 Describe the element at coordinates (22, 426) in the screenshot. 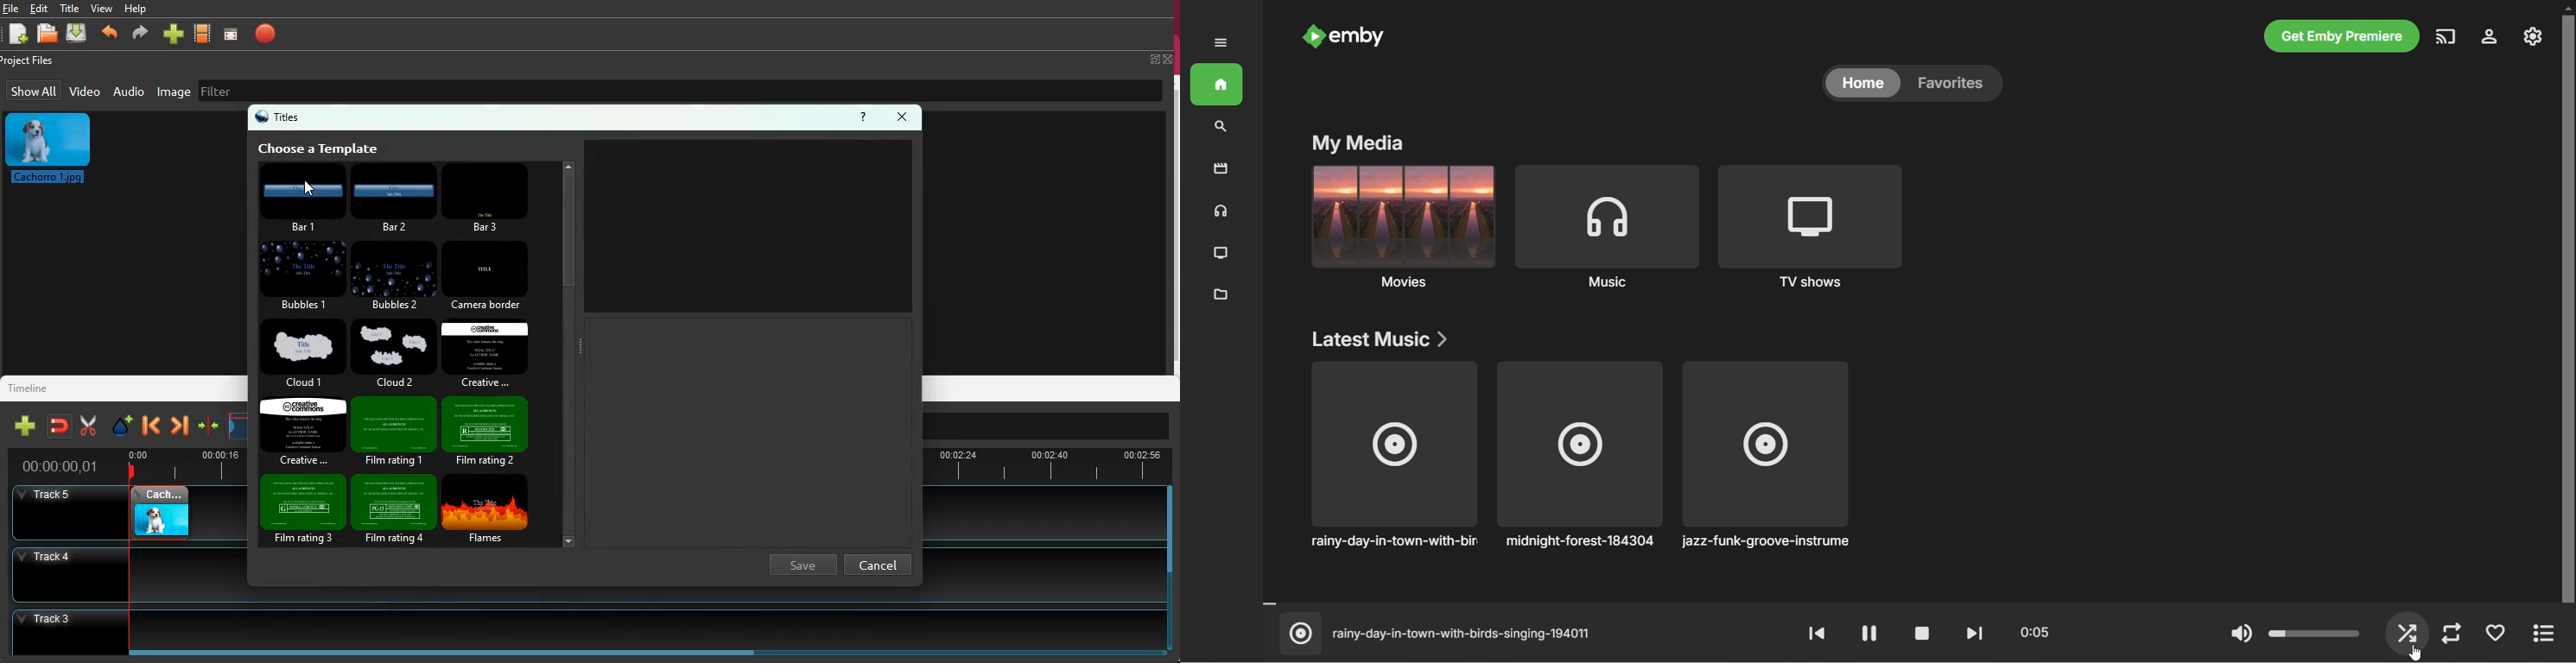

I see `add` at that location.